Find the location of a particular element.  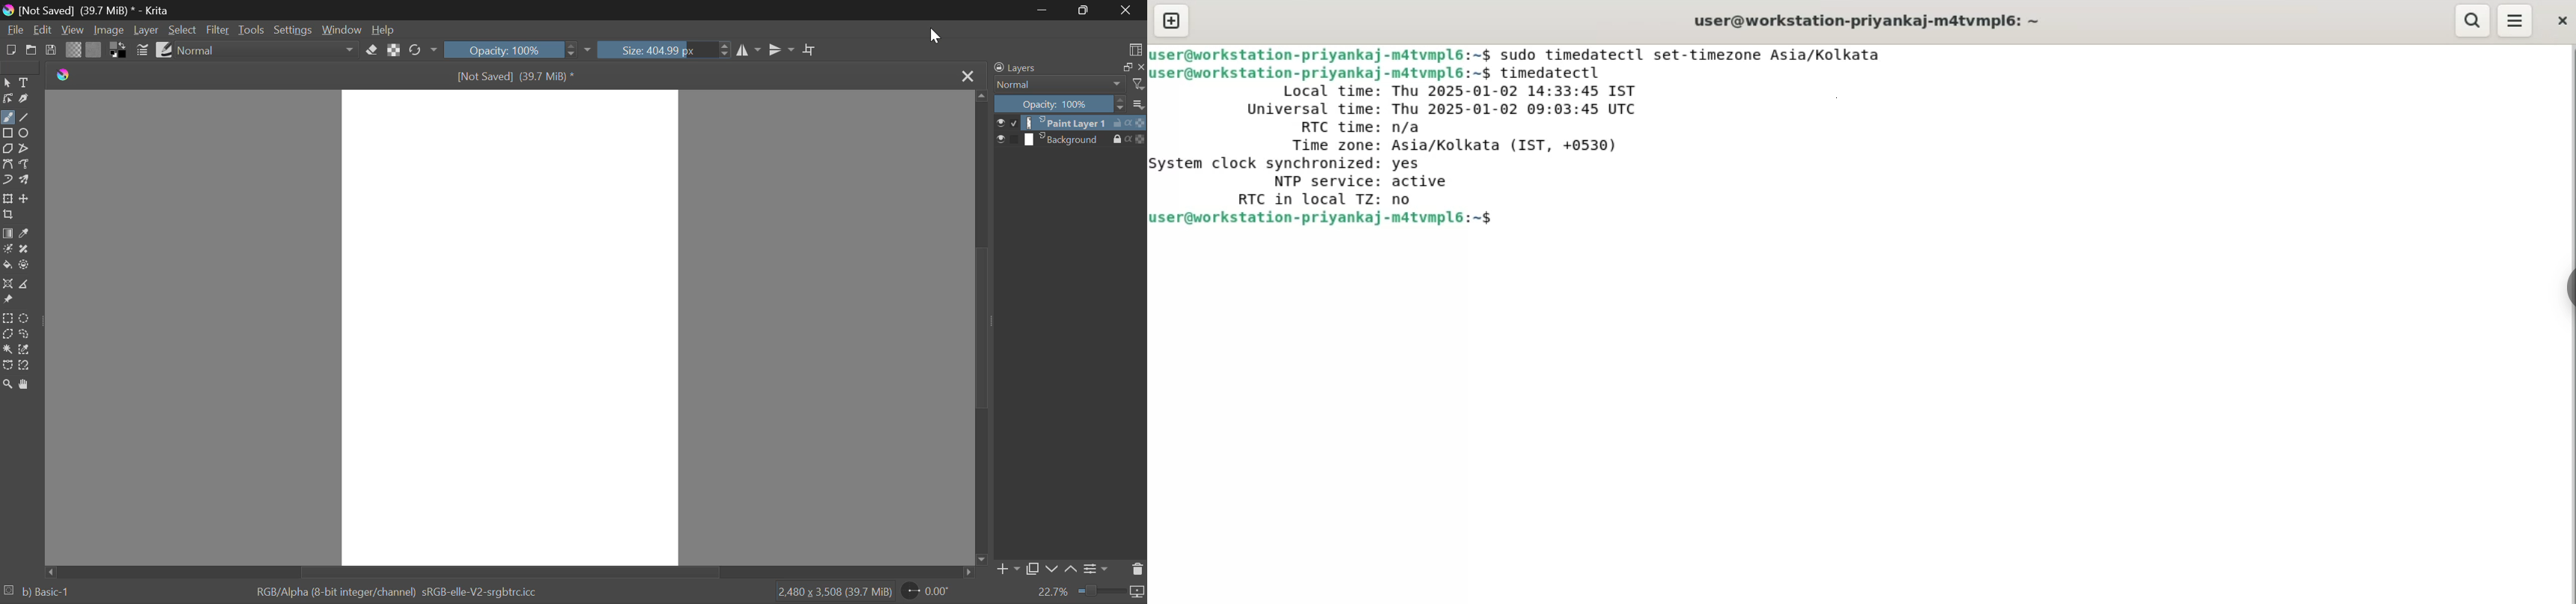

Crop is located at coordinates (810, 50).